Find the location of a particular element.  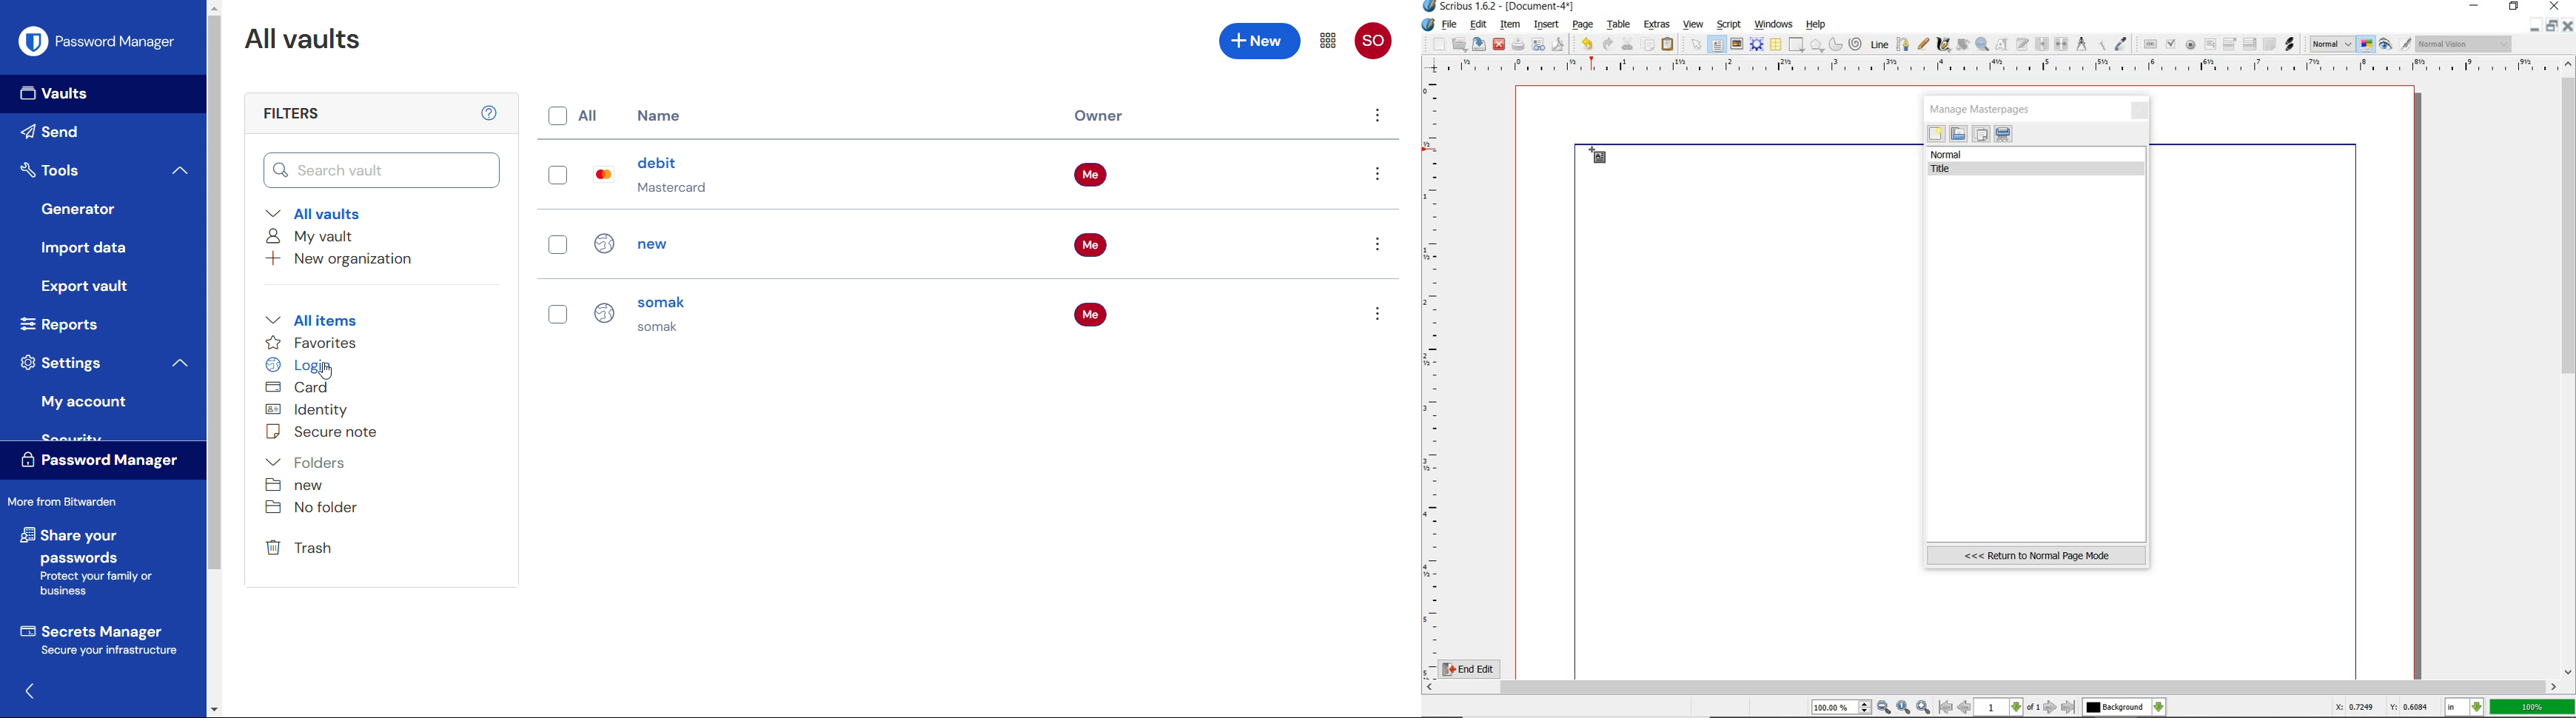

minimize is located at coordinates (2476, 7).